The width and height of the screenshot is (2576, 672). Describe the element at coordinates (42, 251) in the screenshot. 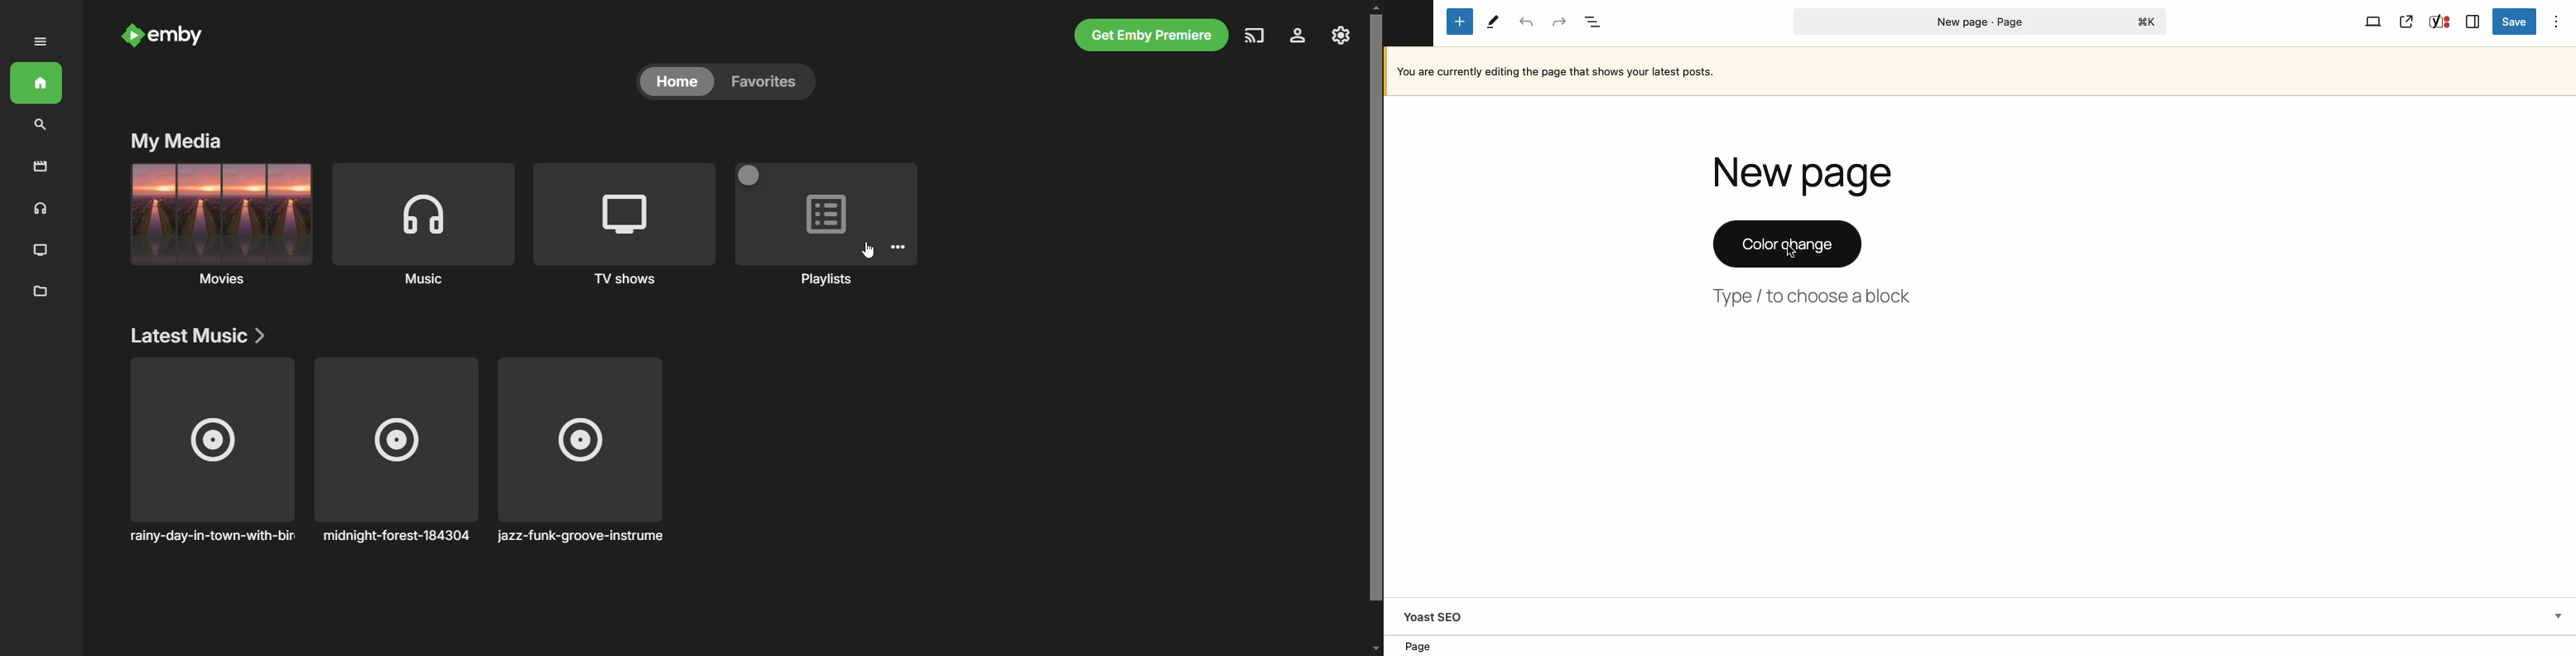

I see `TV shows` at that location.